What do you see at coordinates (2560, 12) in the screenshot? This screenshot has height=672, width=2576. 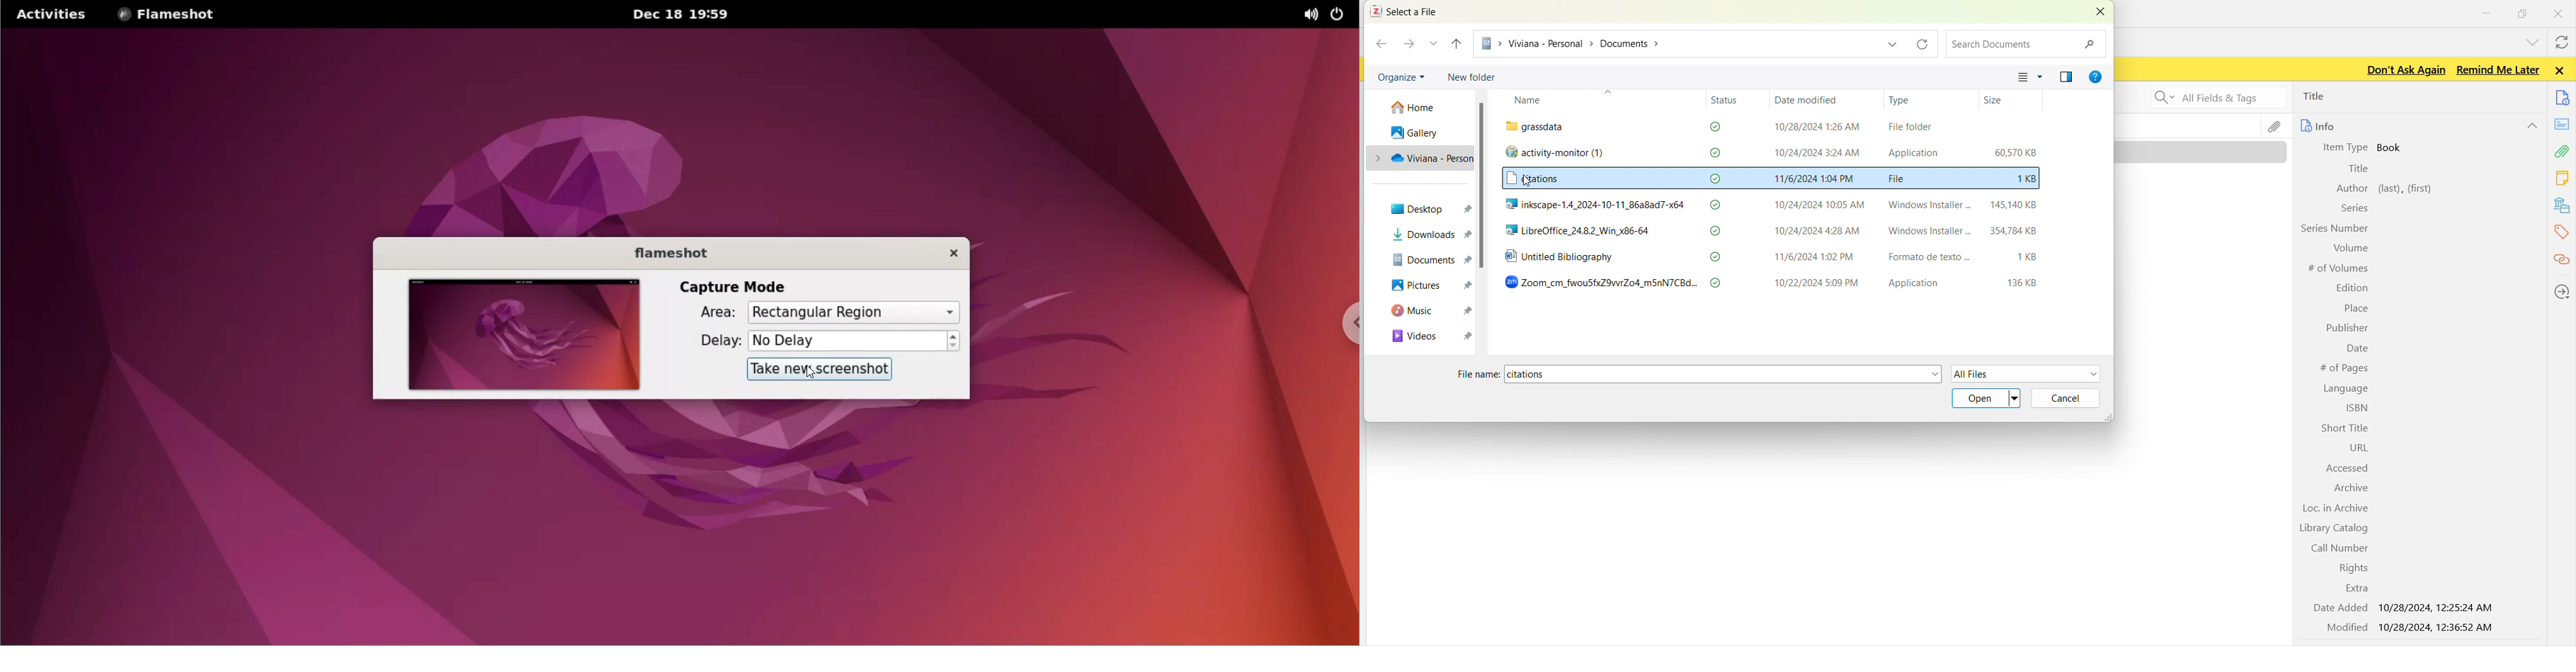 I see `close` at bounding box center [2560, 12].